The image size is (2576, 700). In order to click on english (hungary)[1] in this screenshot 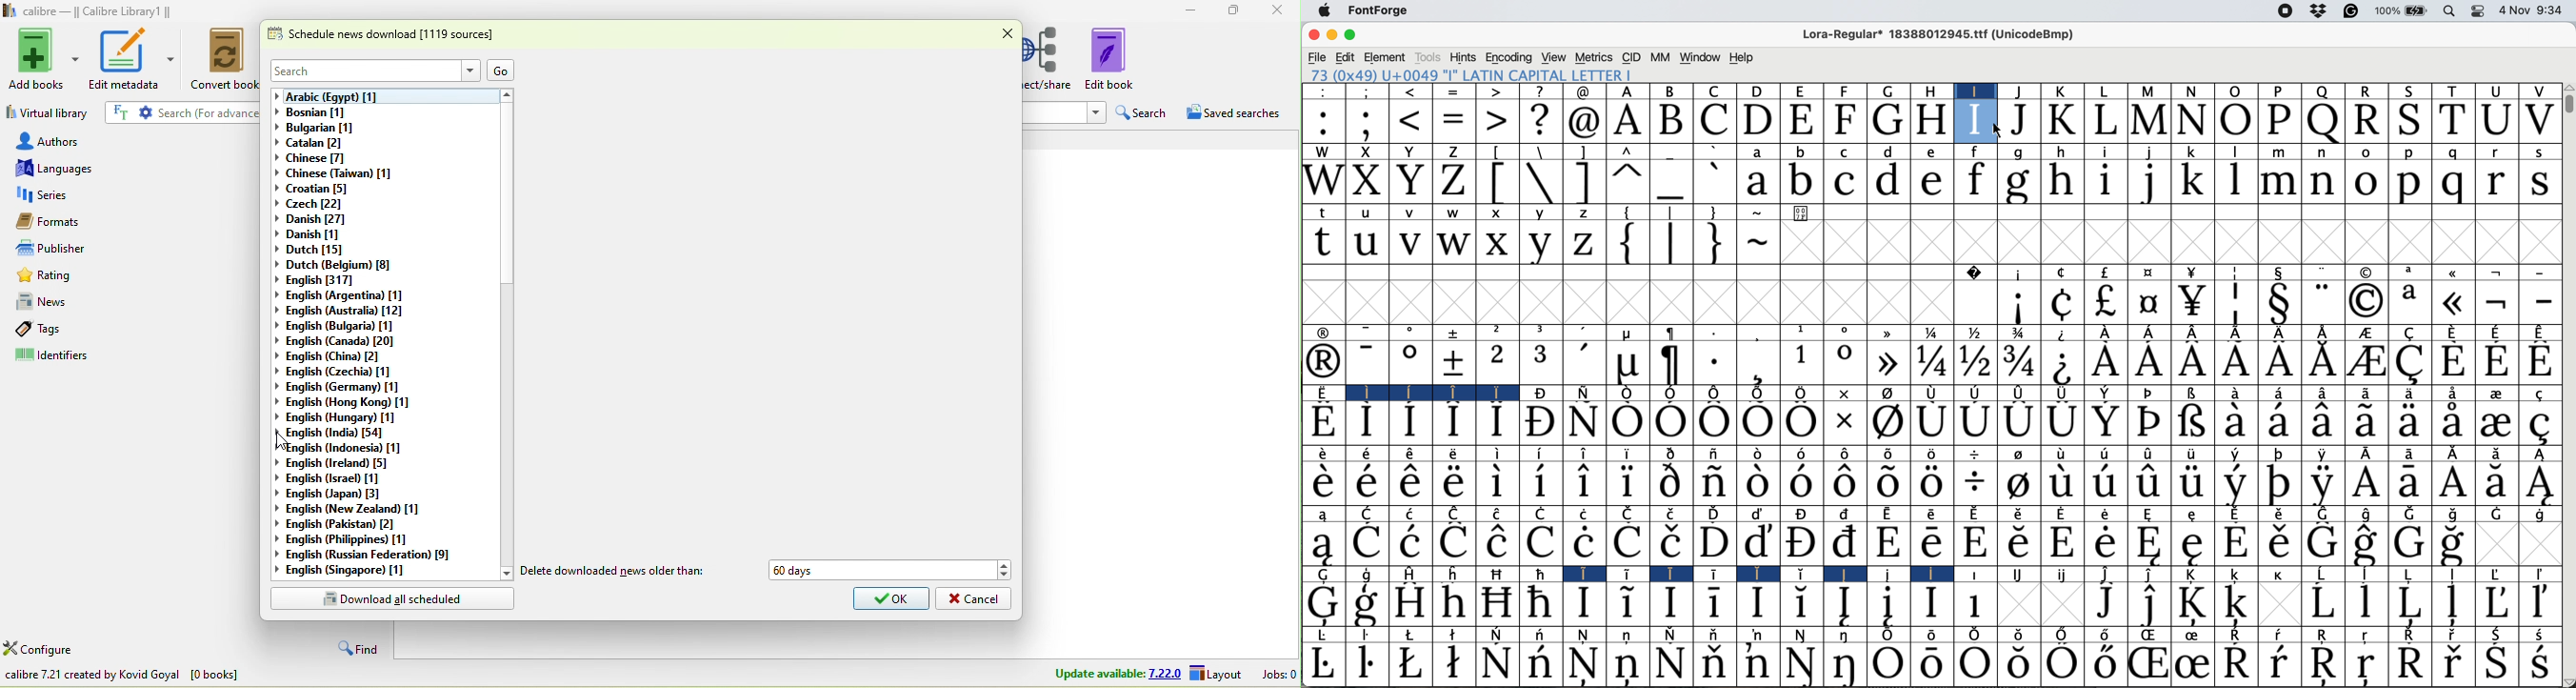, I will do `click(351, 418)`.